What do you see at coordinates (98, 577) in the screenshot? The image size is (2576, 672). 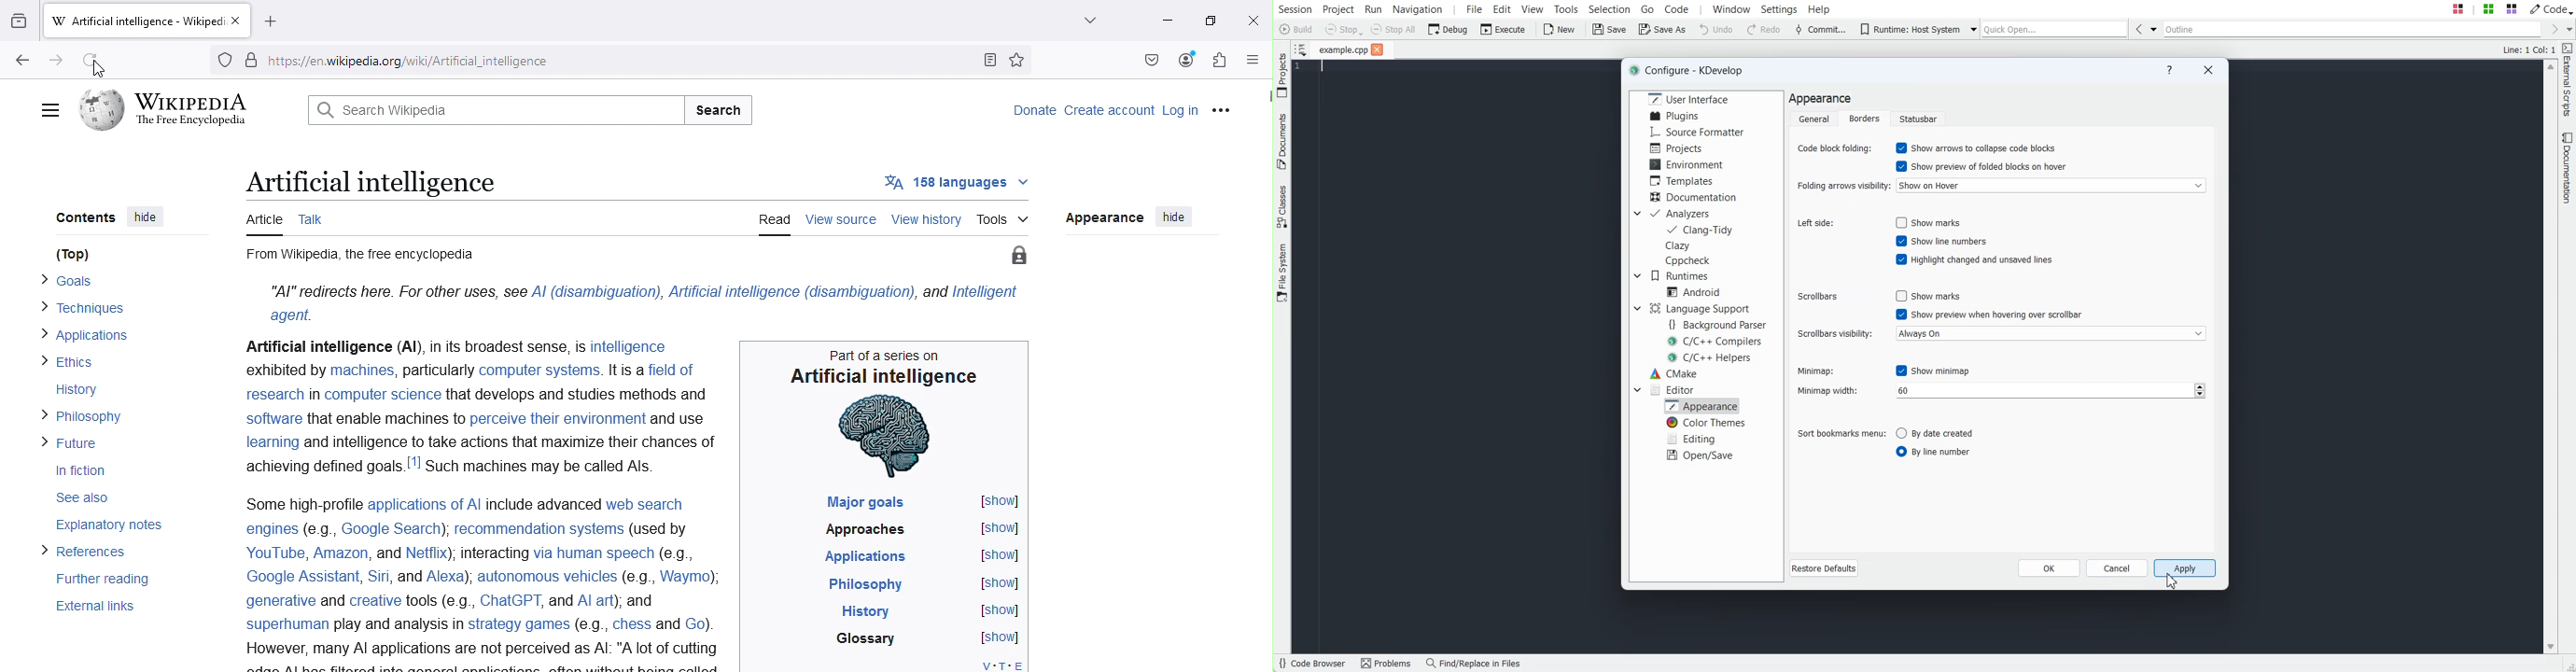 I see `Further reading` at bounding box center [98, 577].